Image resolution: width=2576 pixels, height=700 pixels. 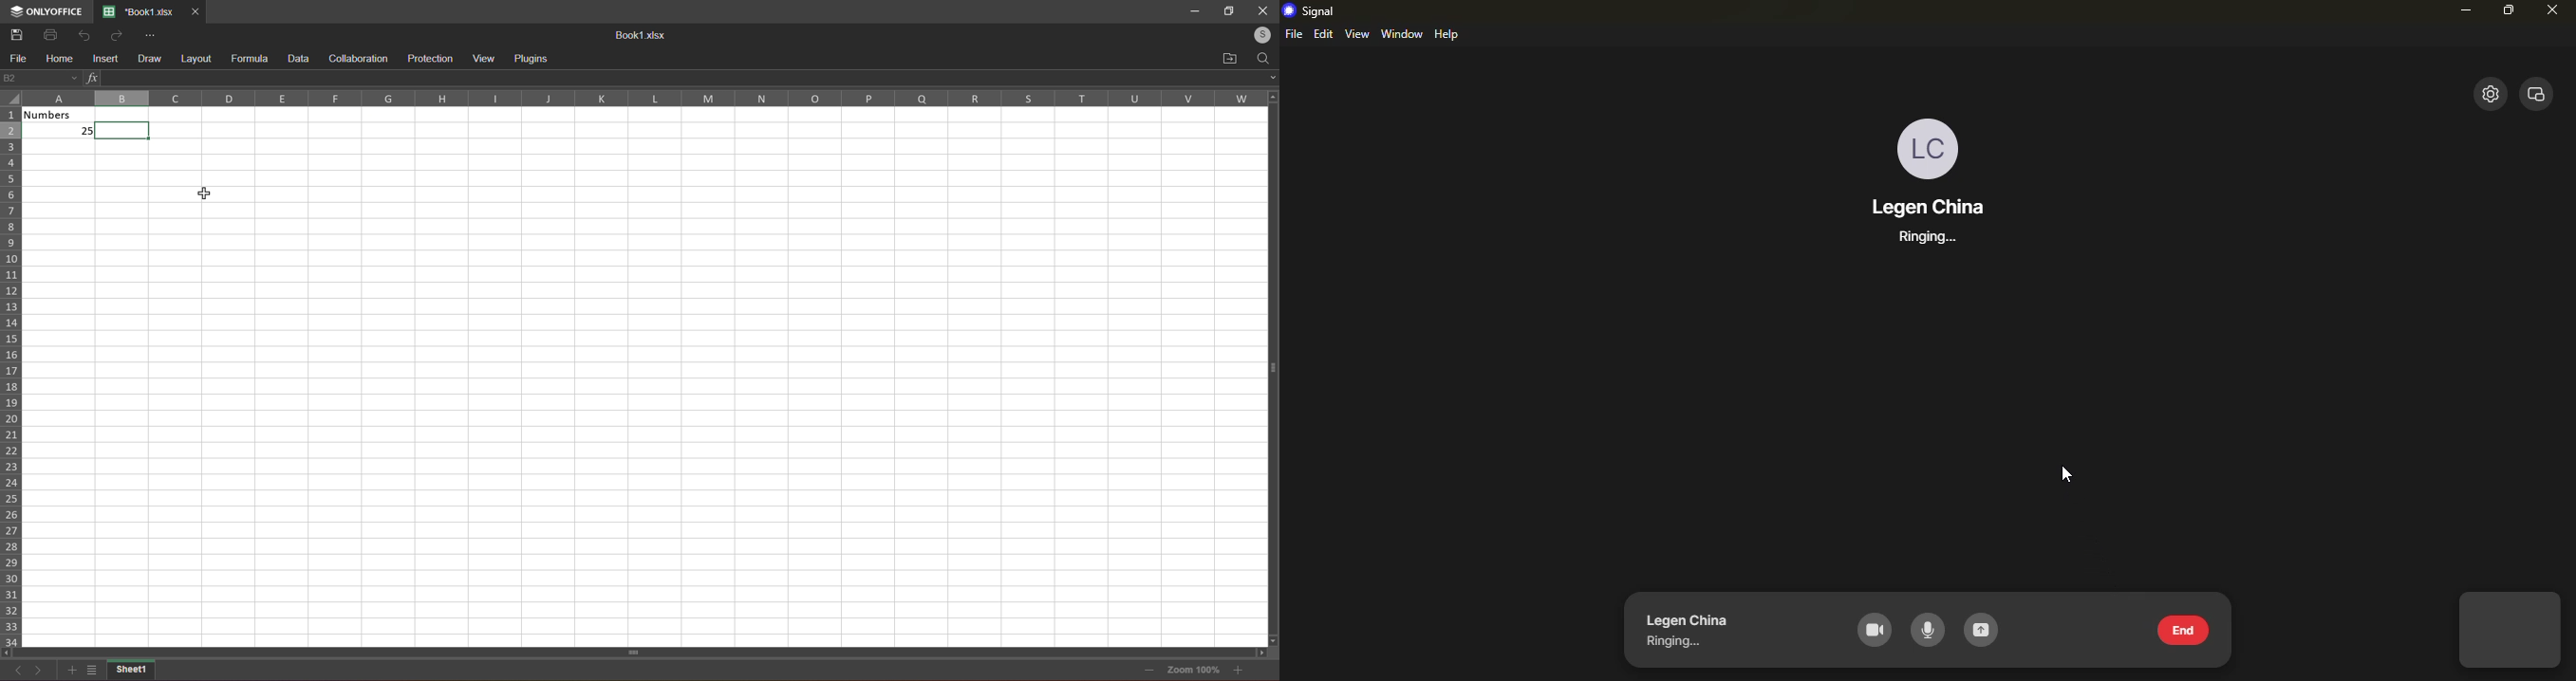 What do you see at coordinates (38, 671) in the screenshot?
I see `next` at bounding box center [38, 671].